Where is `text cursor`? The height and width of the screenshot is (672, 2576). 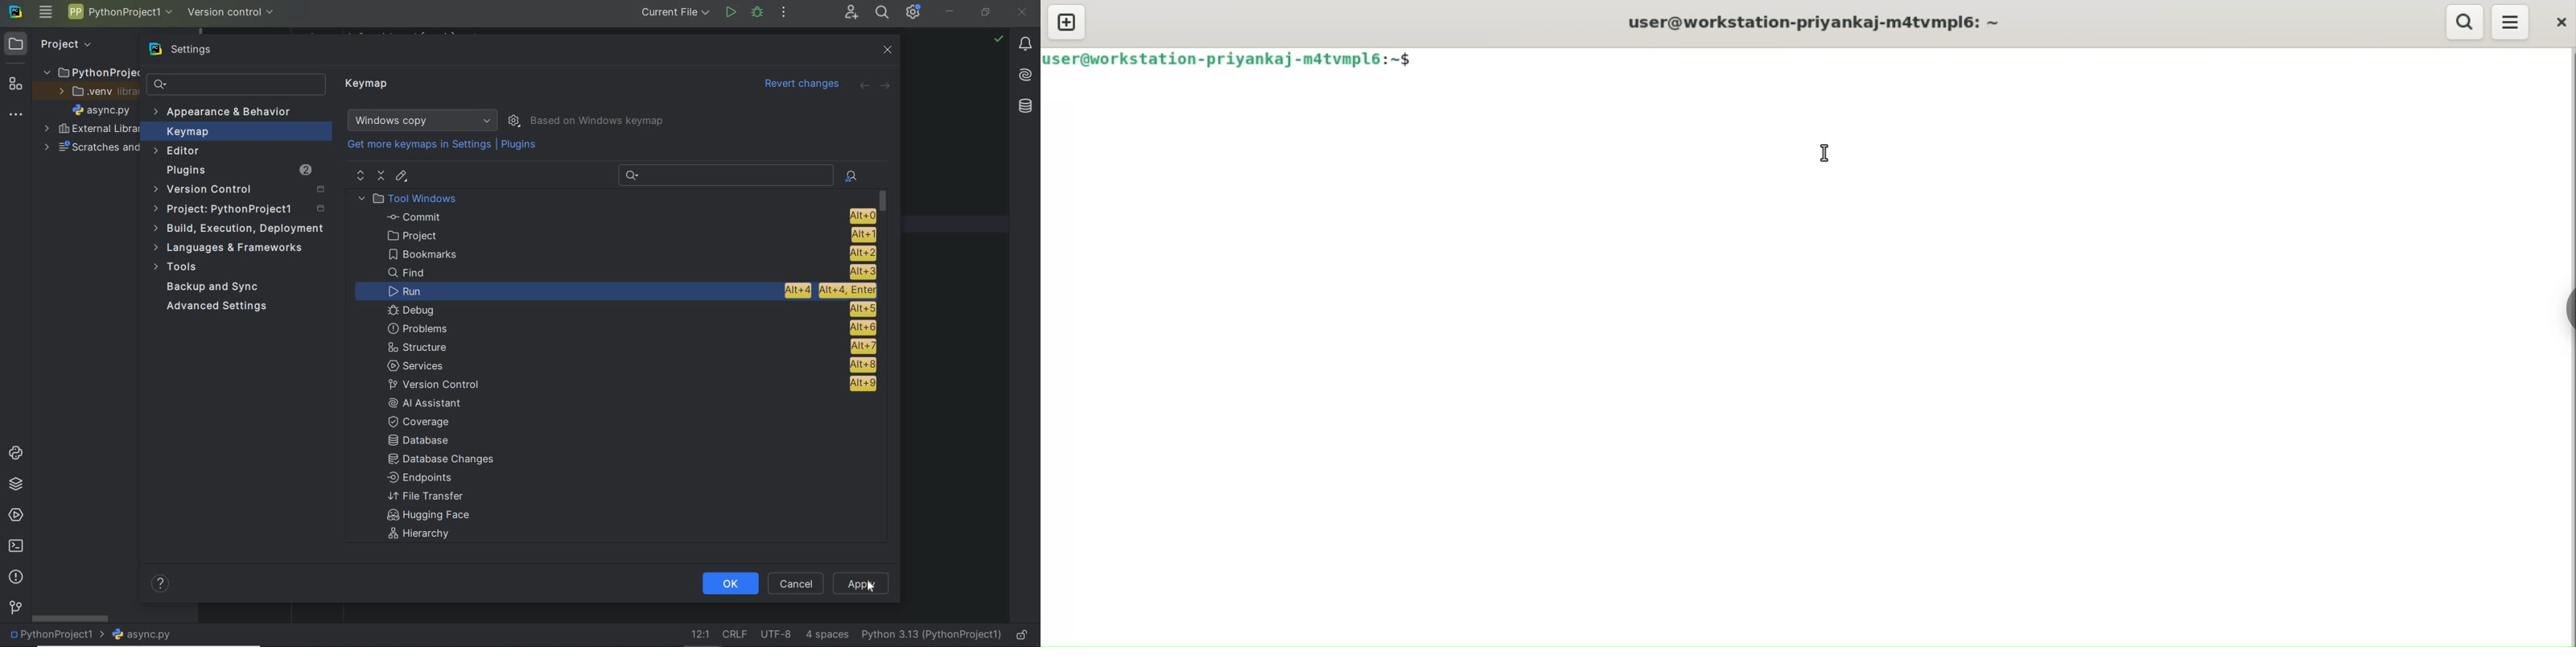 text cursor is located at coordinates (1822, 150).